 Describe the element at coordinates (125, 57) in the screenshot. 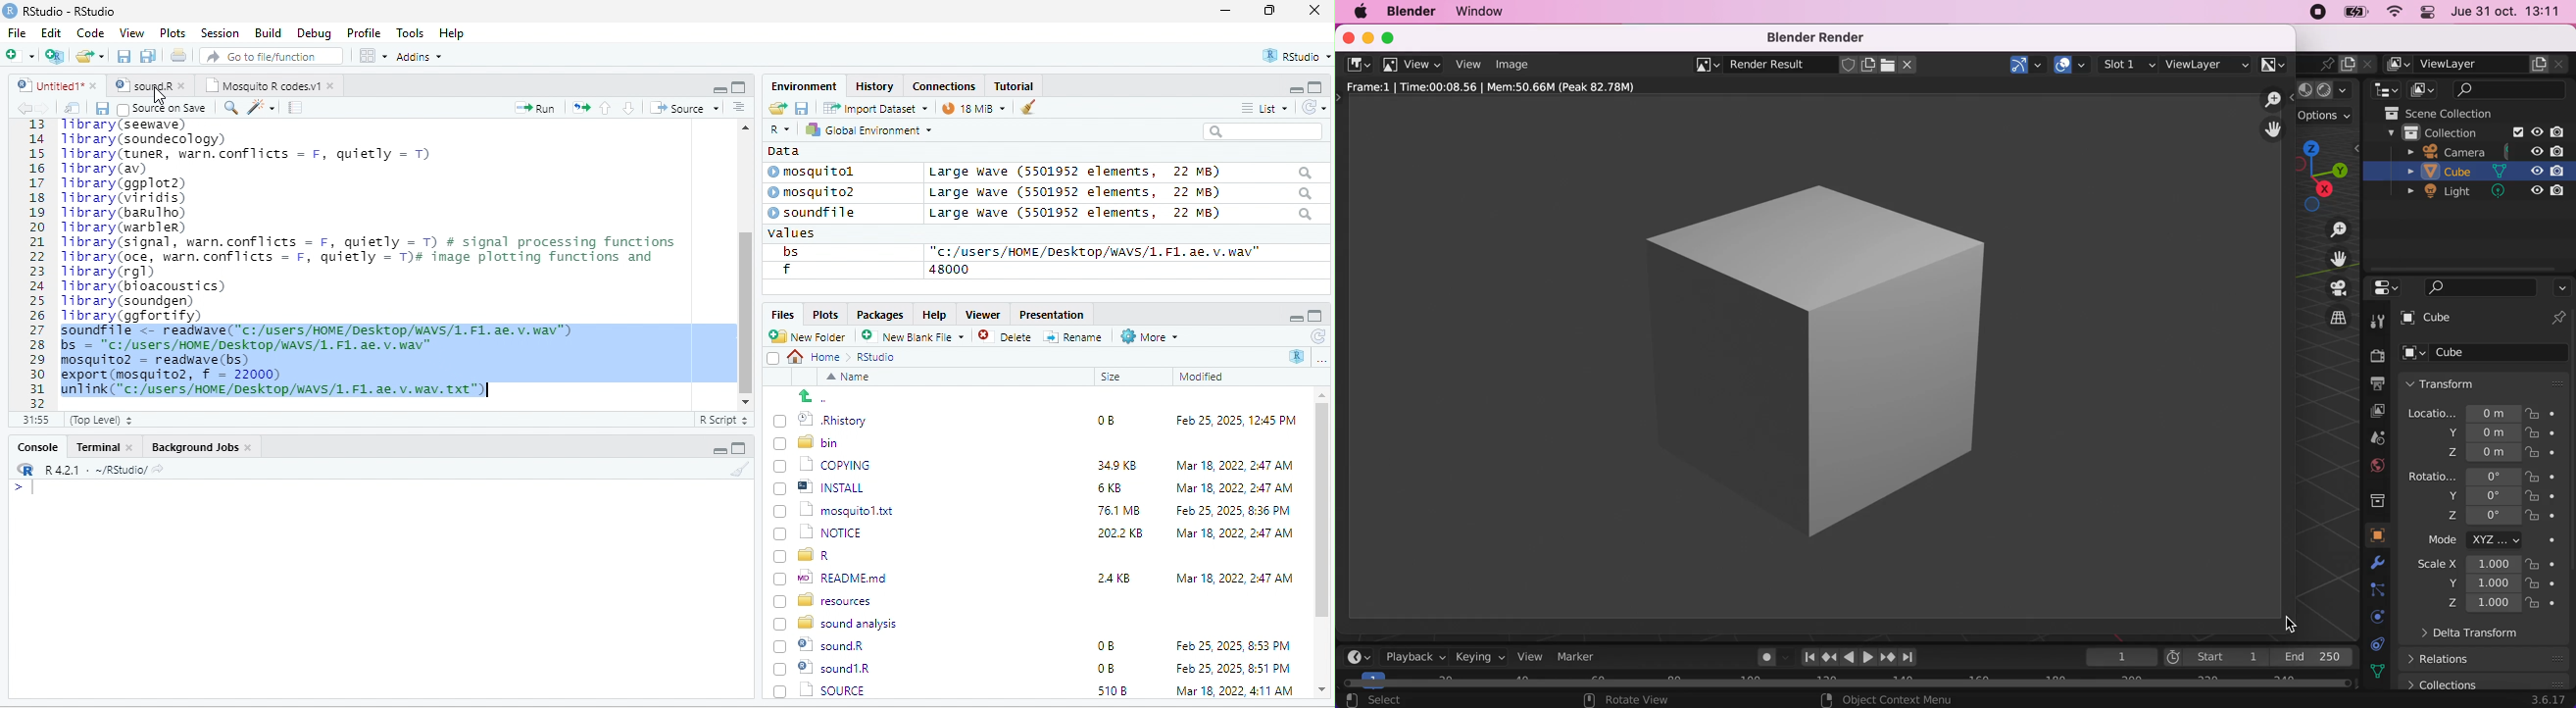

I see `save` at that location.